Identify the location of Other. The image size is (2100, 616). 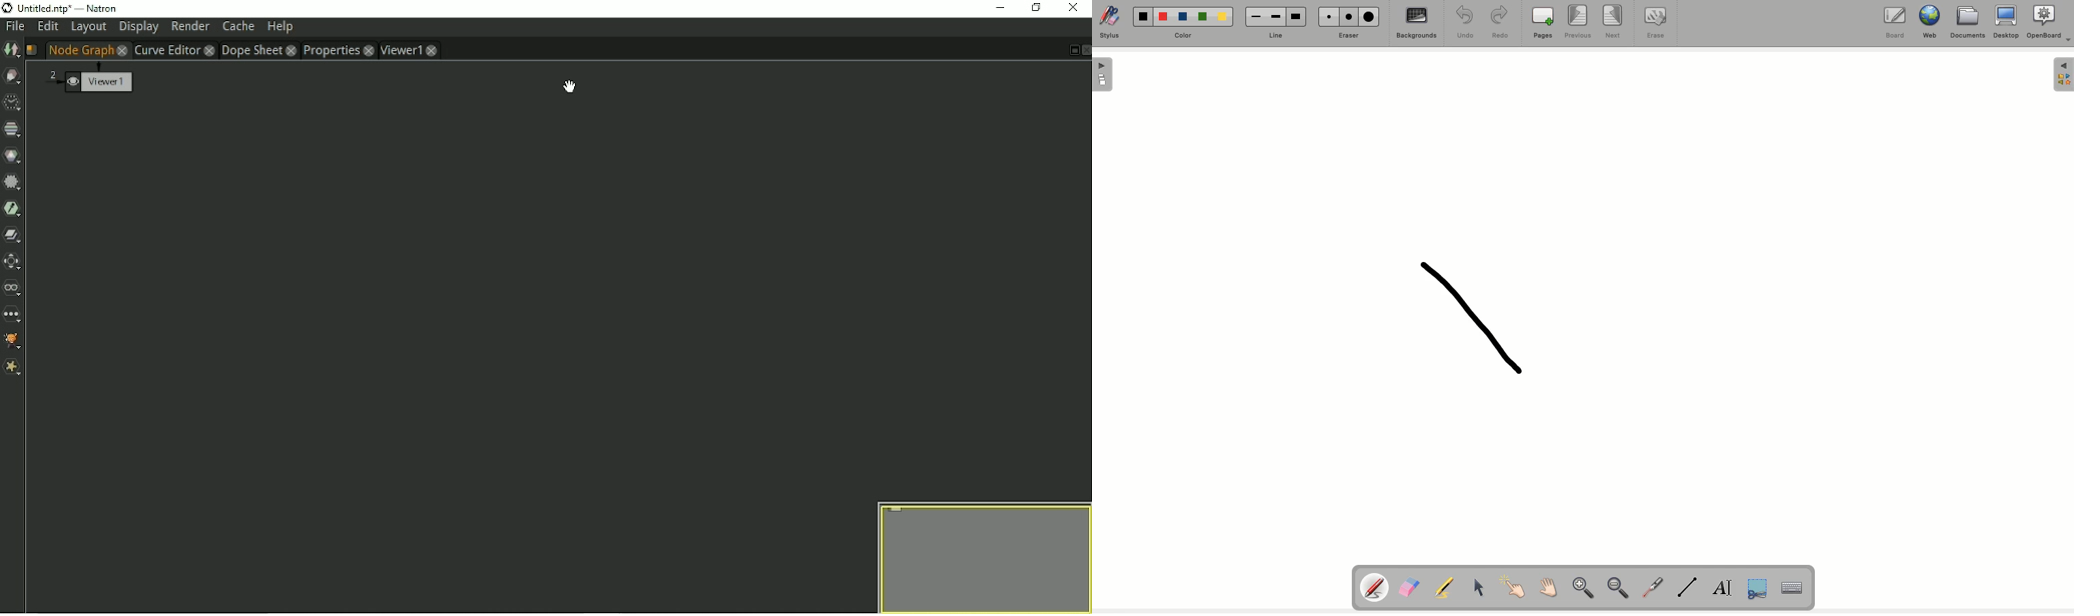
(14, 314).